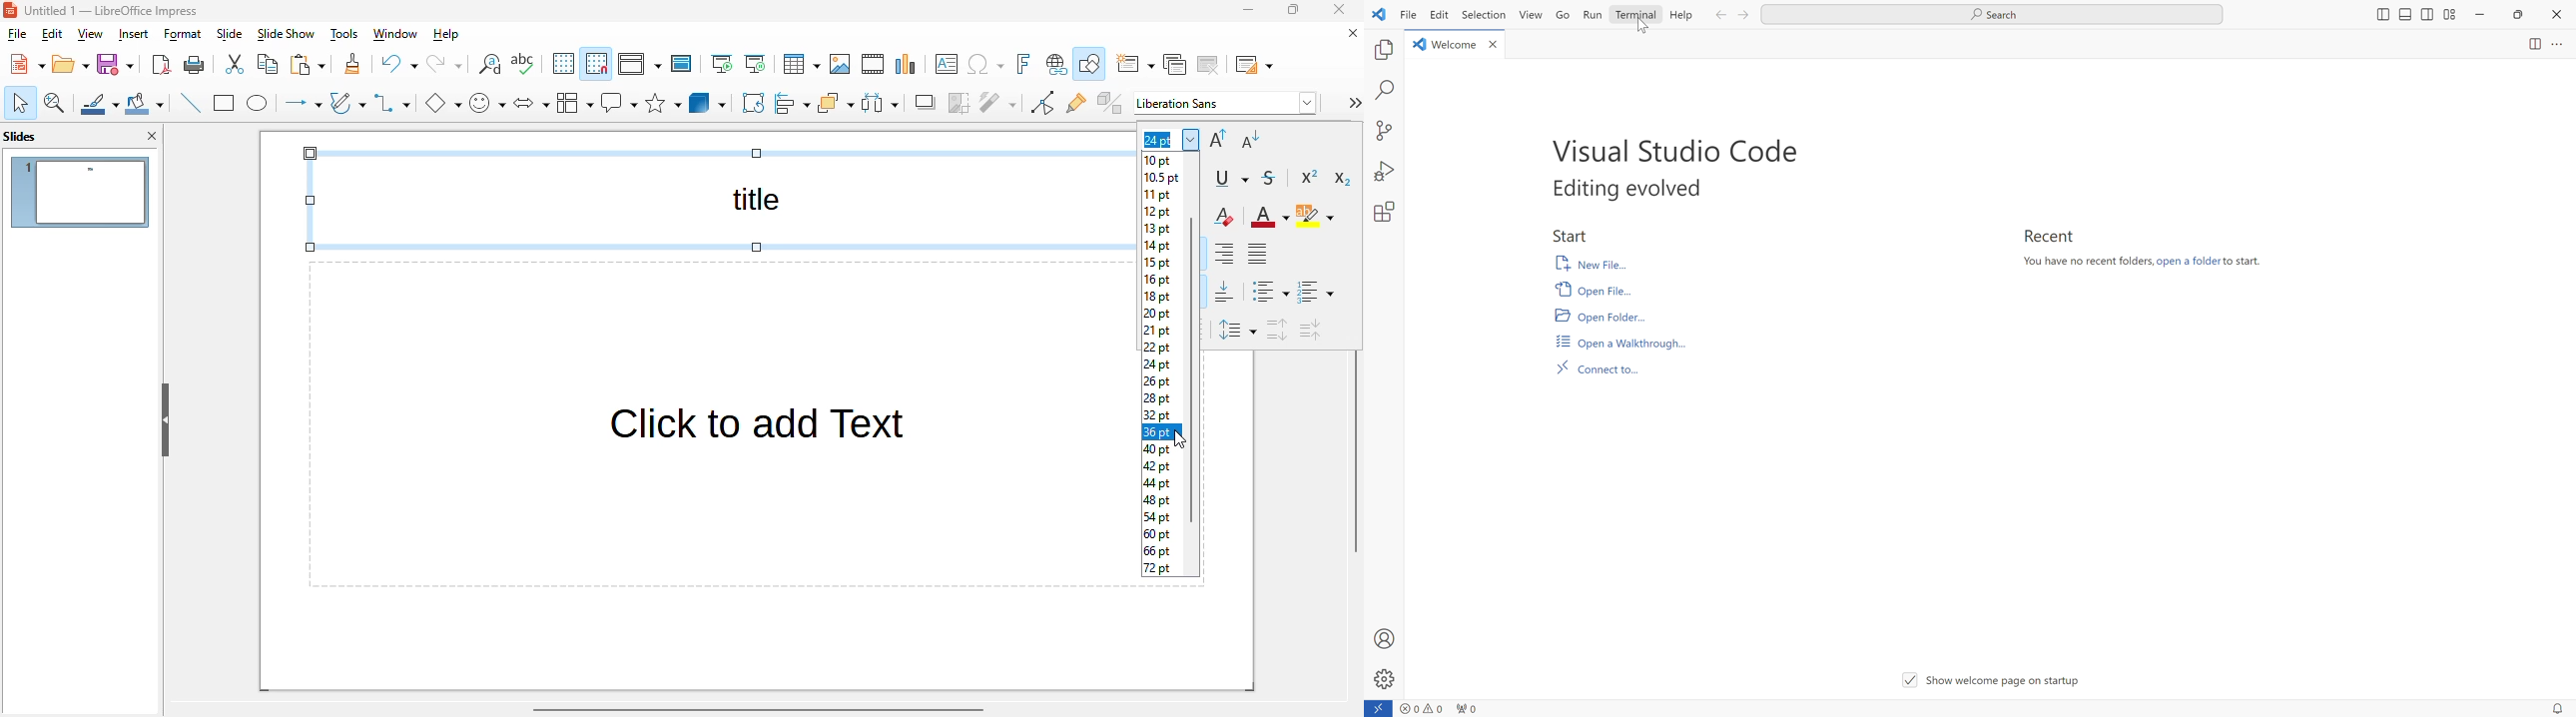 The image size is (2576, 728). Describe the element at coordinates (1438, 15) in the screenshot. I see `Edit` at that location.